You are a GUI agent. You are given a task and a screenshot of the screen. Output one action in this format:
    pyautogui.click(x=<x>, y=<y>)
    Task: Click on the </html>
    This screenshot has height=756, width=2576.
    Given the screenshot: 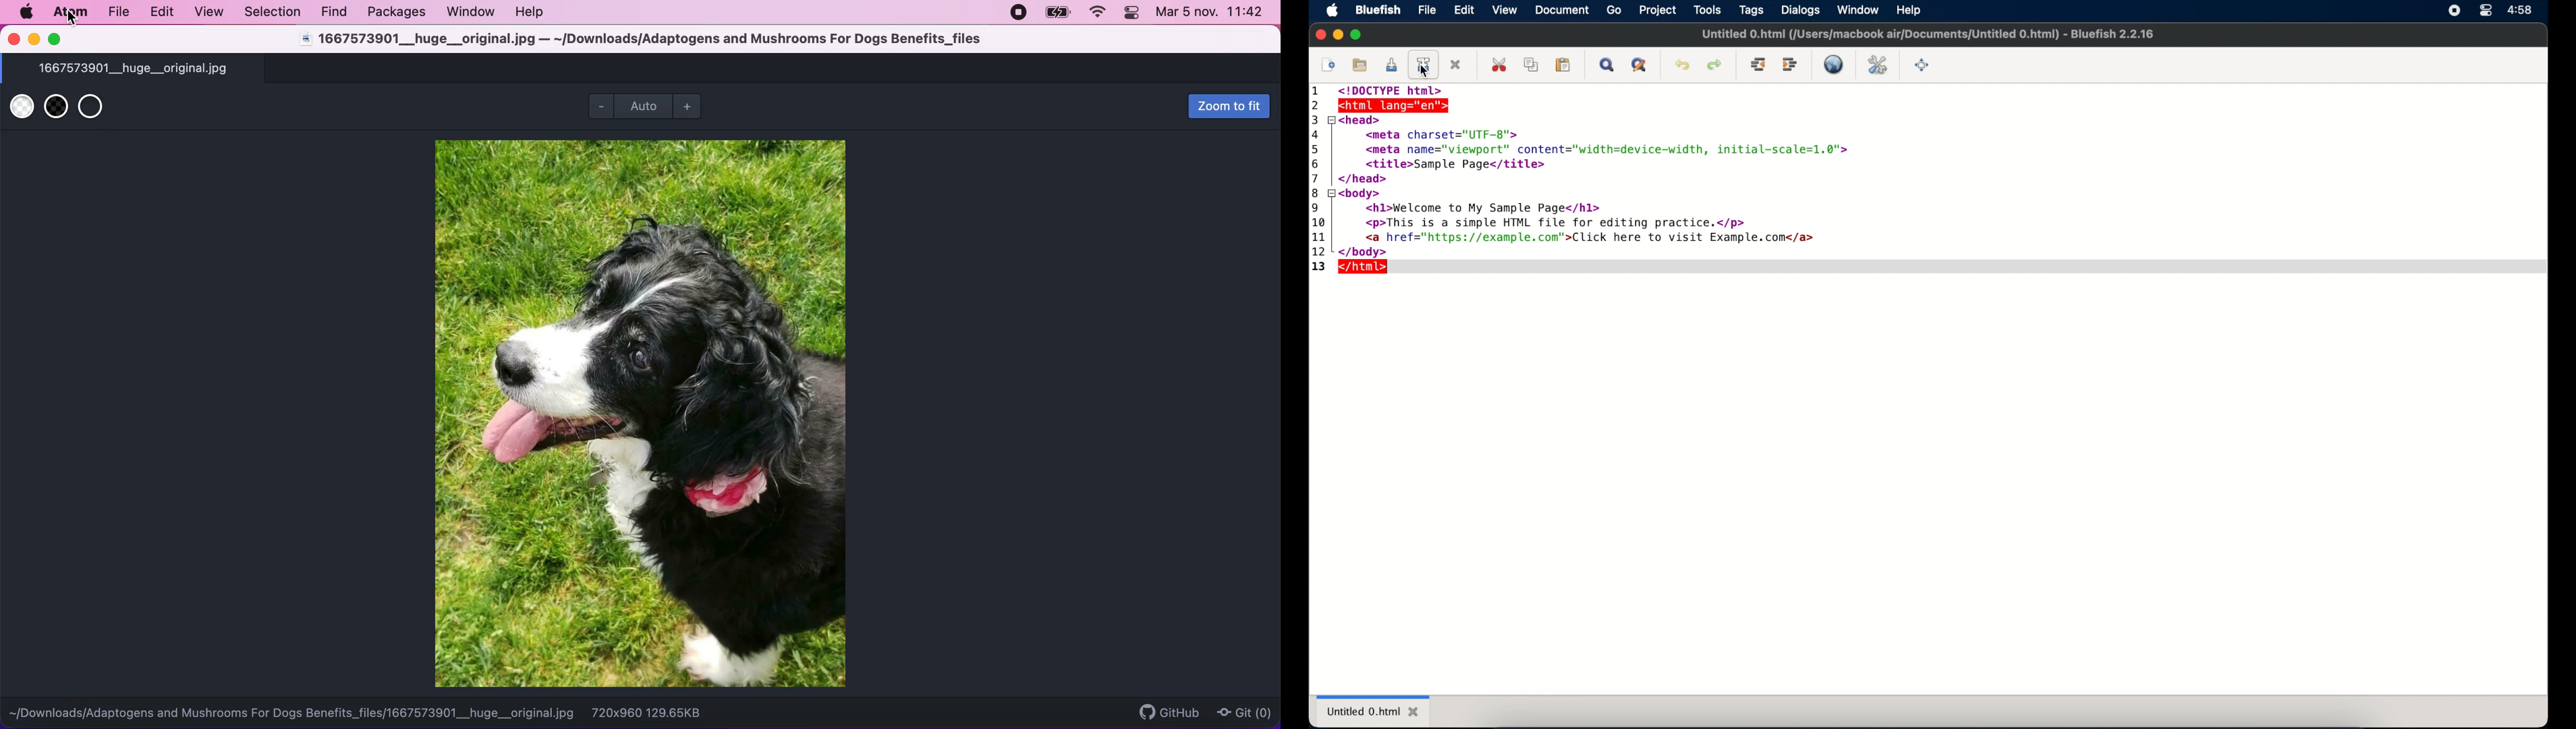 What is the action you would take?
    pyautogui.click(x=1361, y=269)
    